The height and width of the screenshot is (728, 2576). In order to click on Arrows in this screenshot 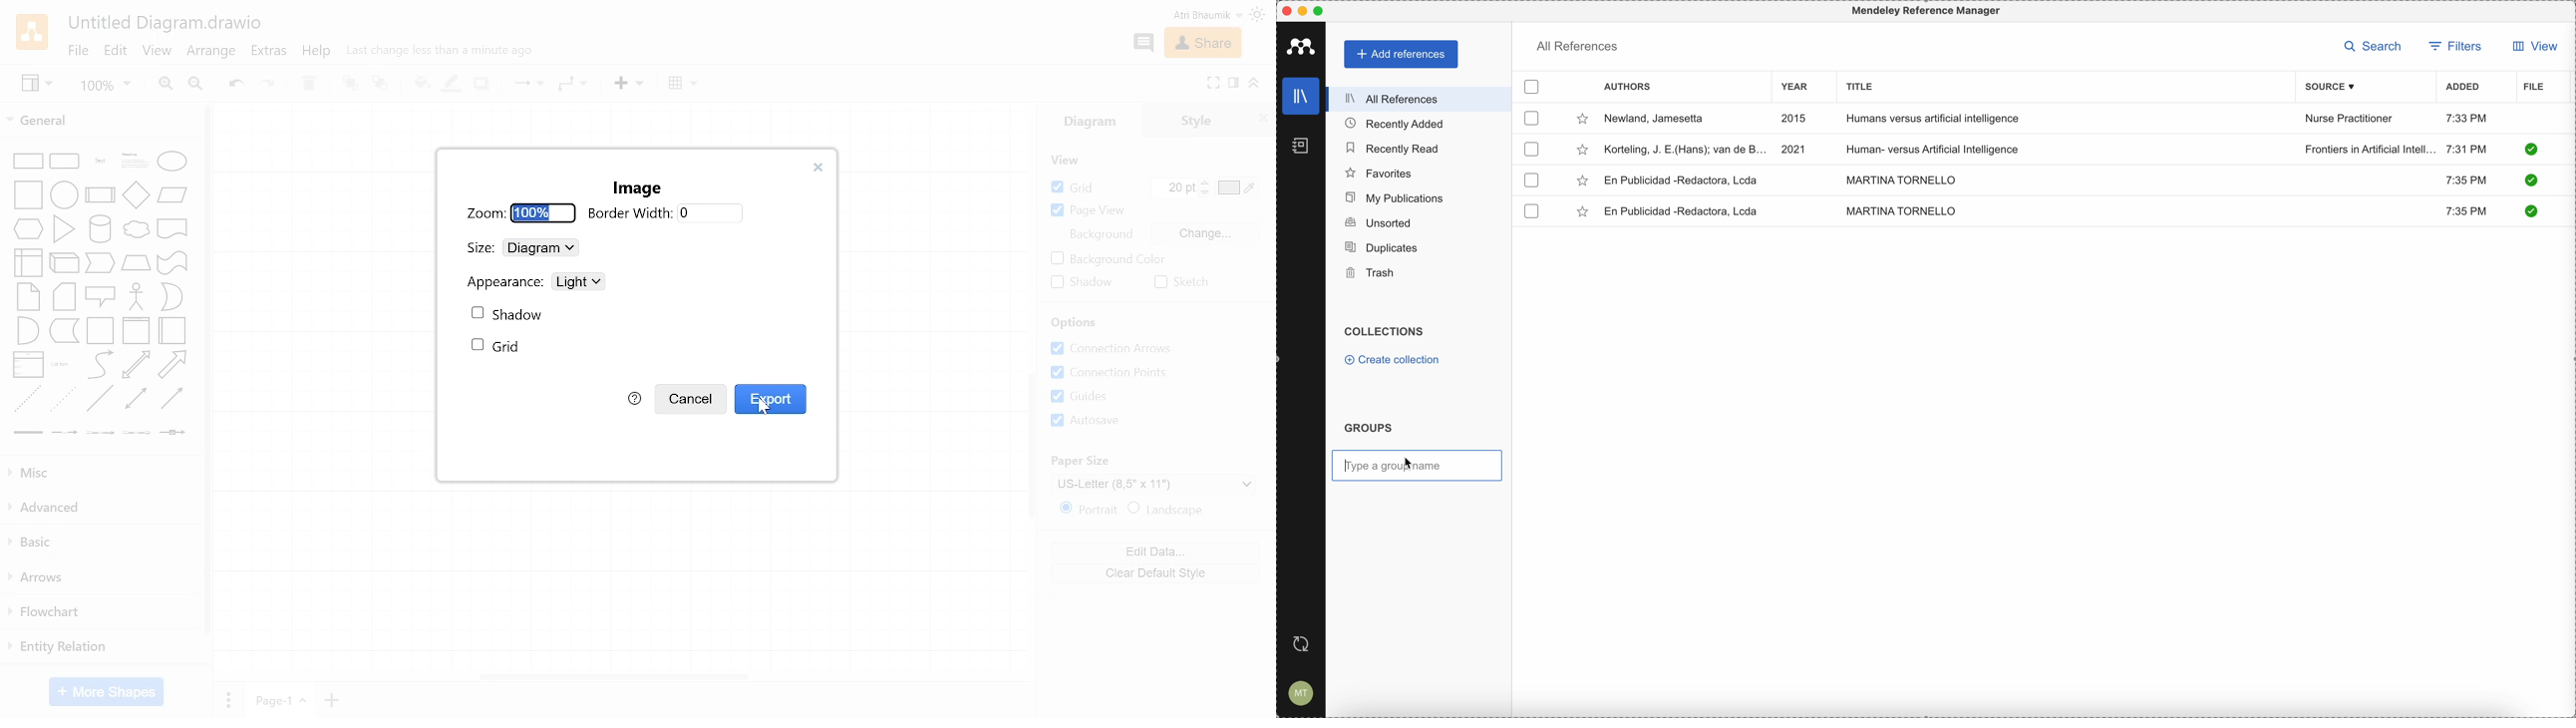, I will do `click(45, 577)`.